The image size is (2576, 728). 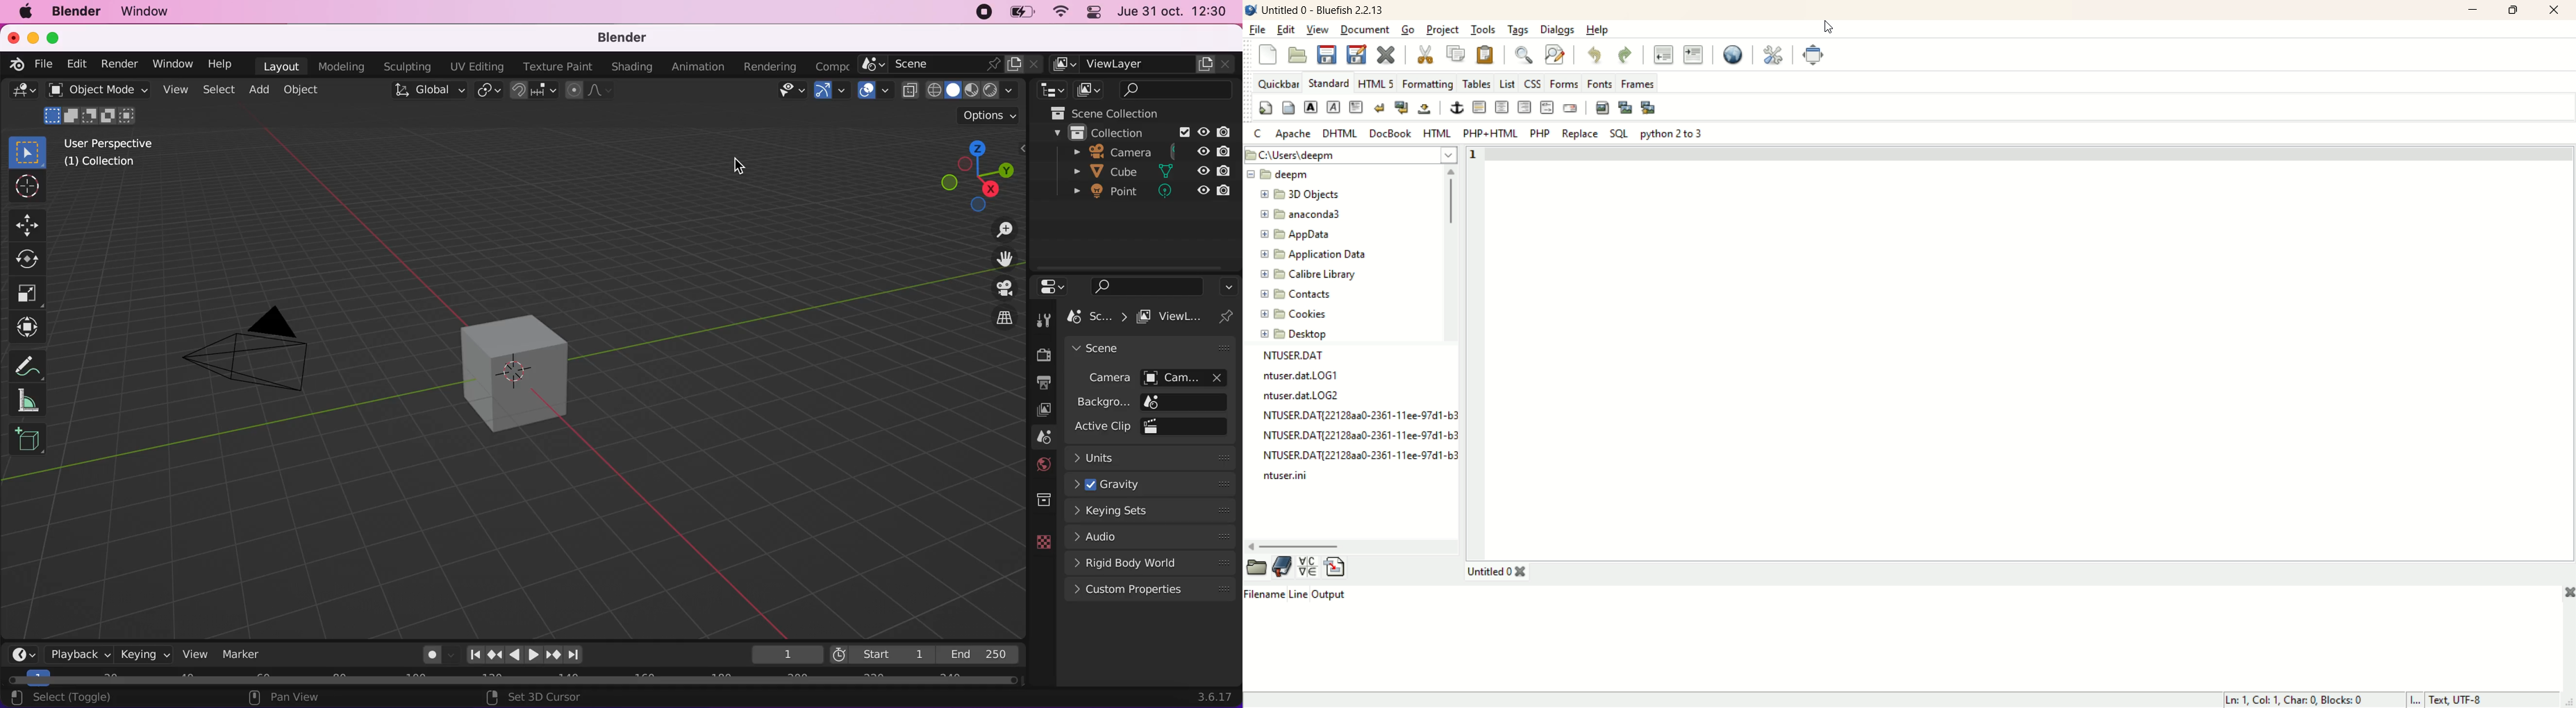 What do you see at coordinates (1377, 108) in the screenshot?
I see `break` at bounding box center [1377, 108].